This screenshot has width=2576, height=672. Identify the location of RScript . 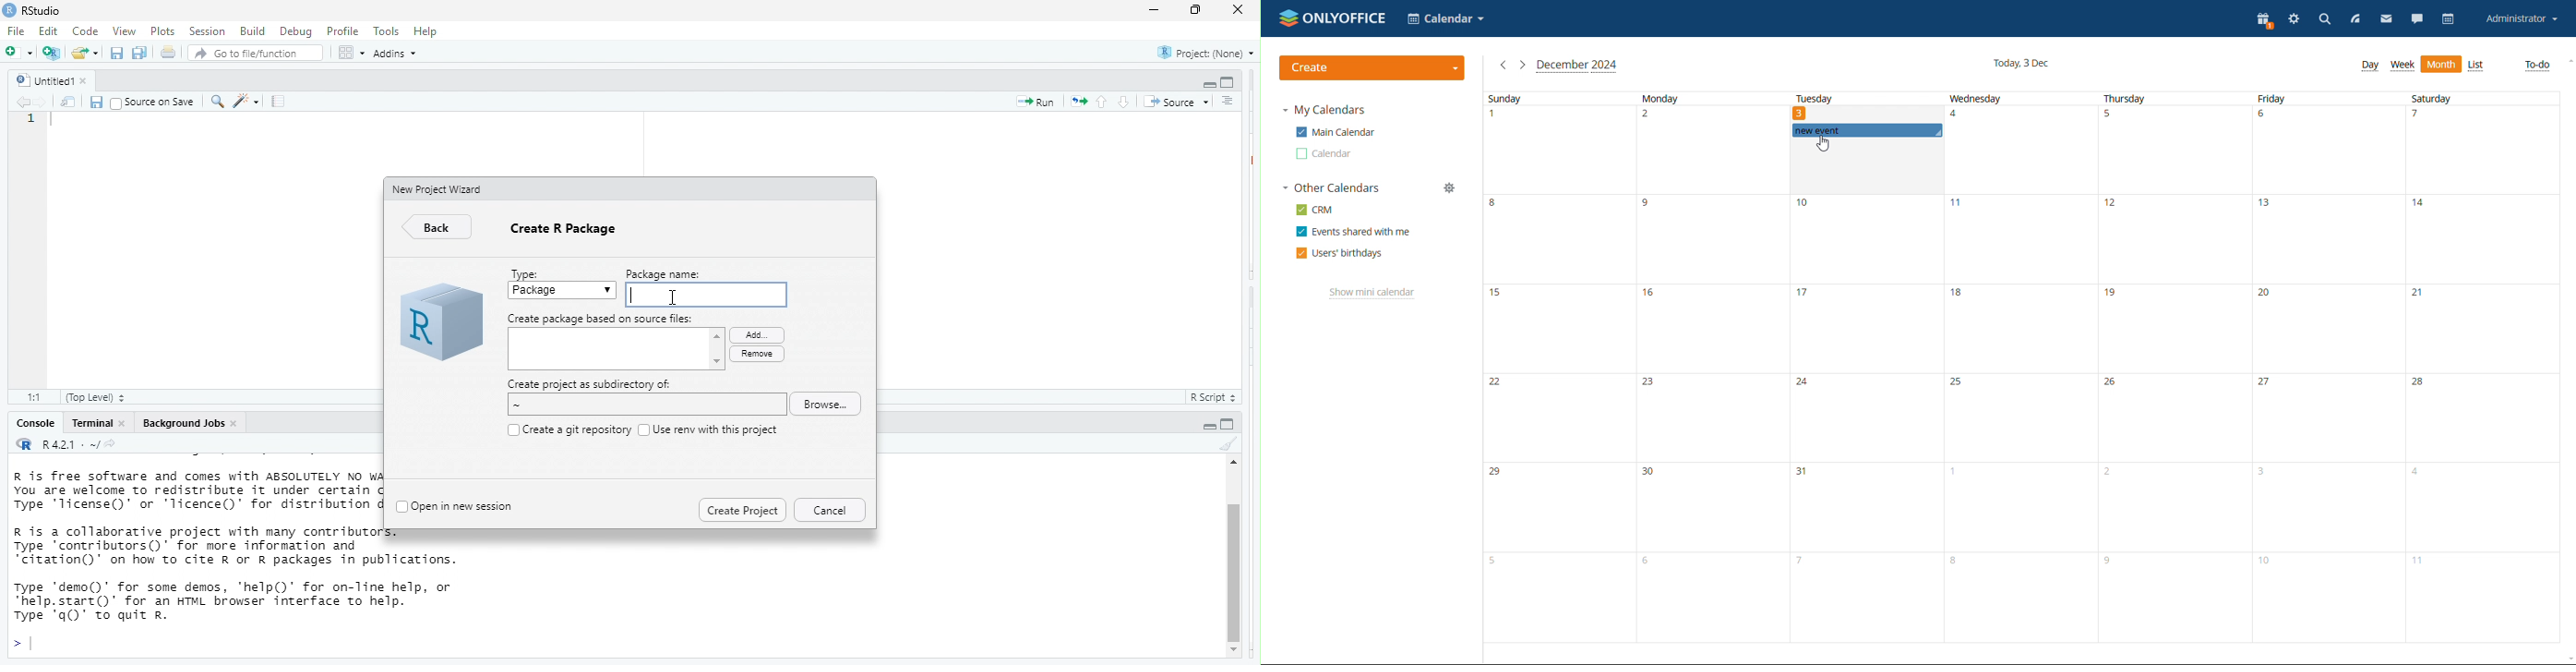
(1208, 398).